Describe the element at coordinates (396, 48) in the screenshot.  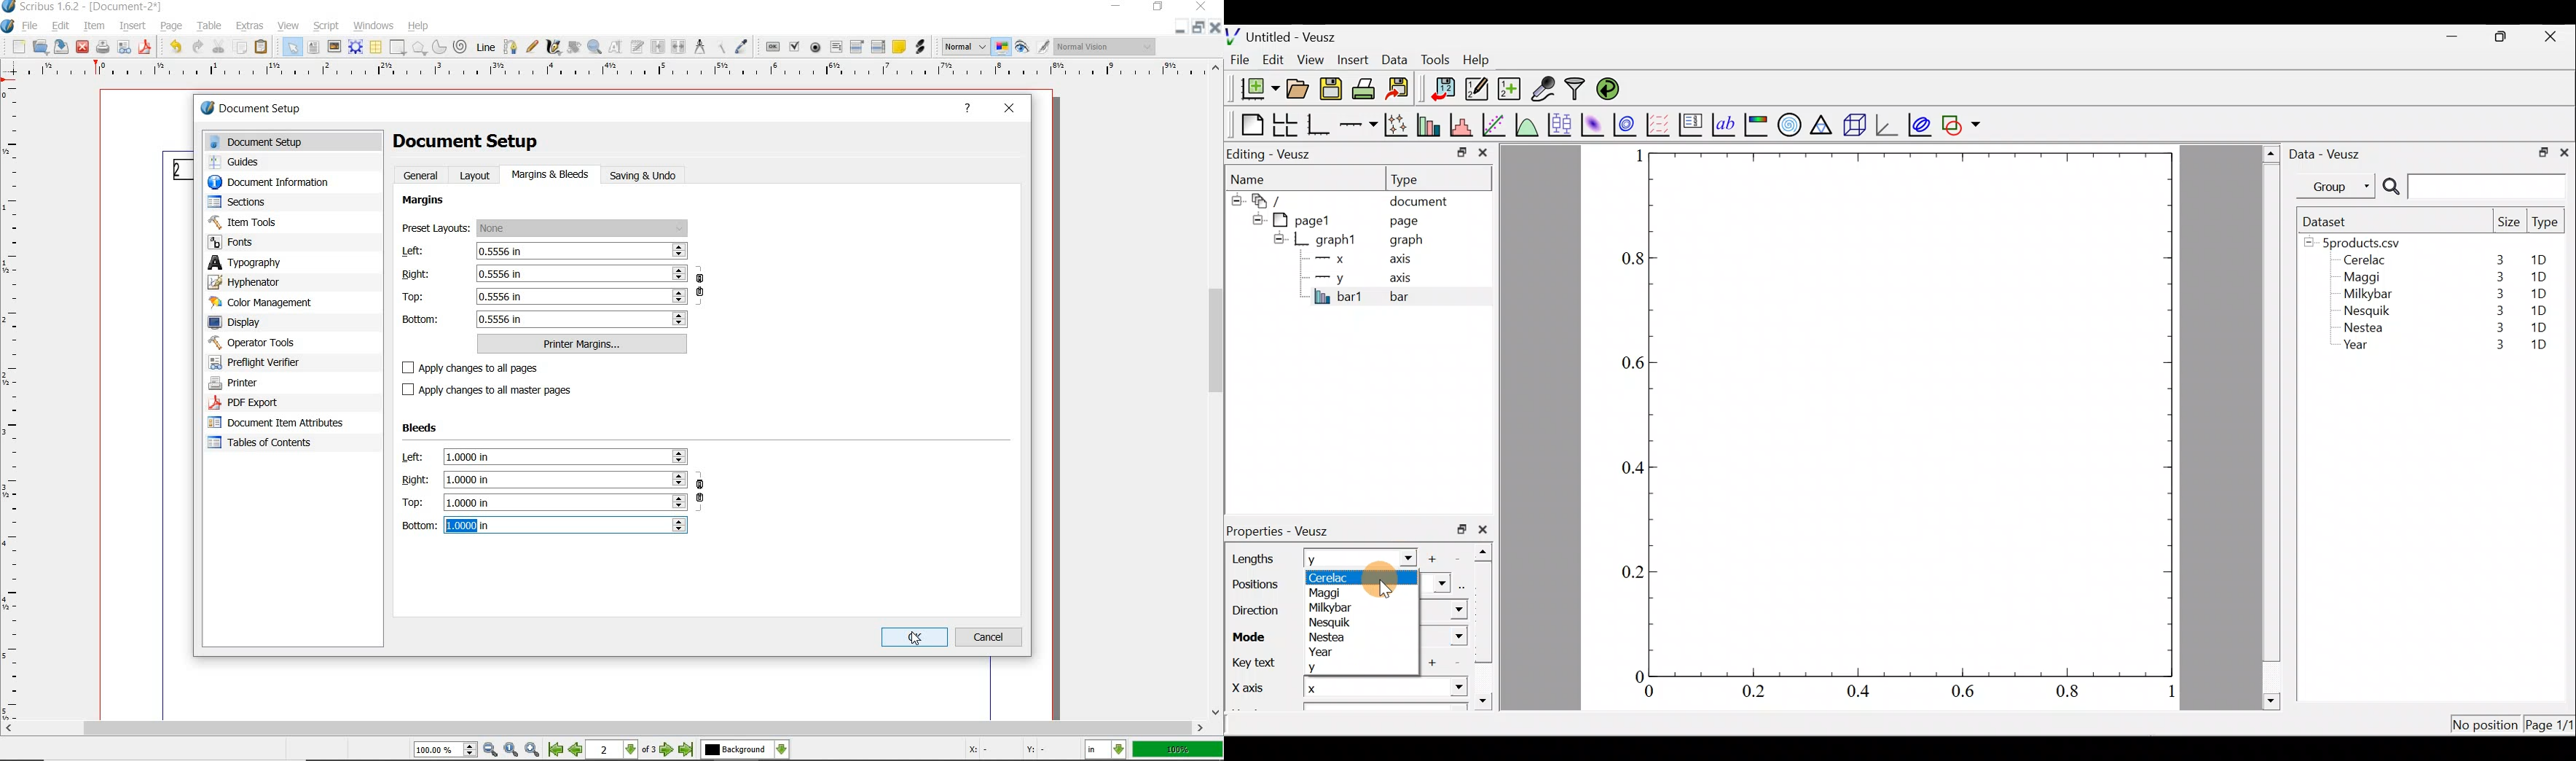
I see `shape` at that location.